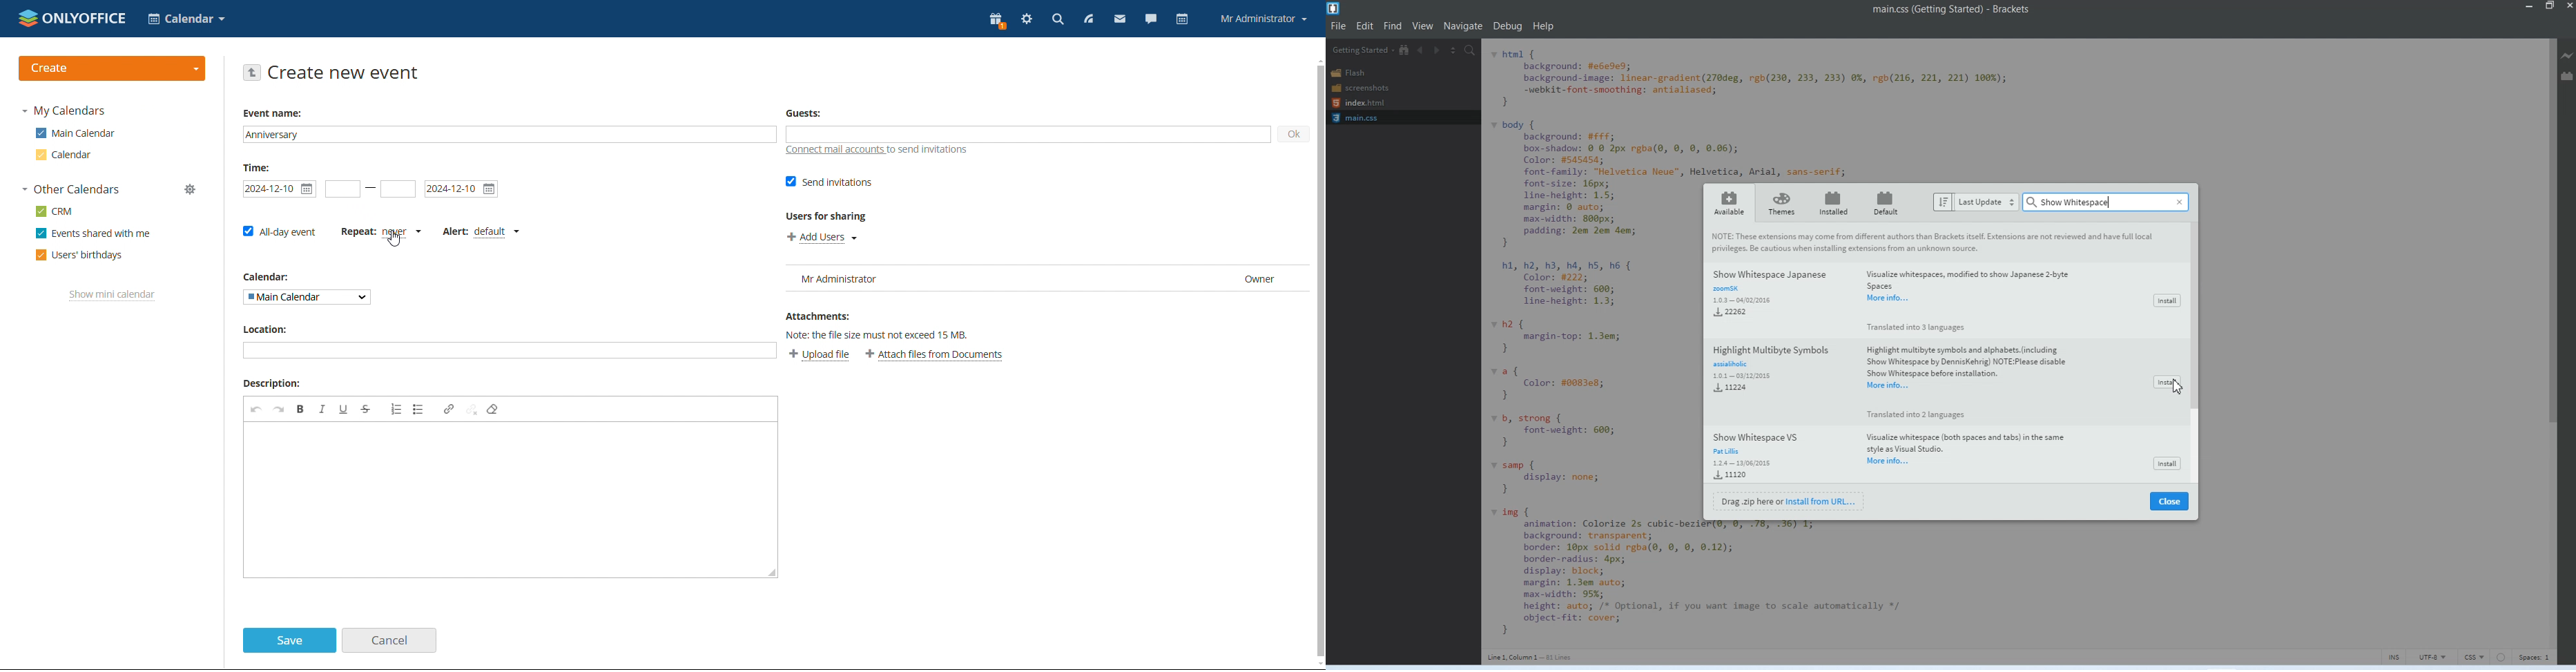  I want to click on Text 3, so click(1533, 656).